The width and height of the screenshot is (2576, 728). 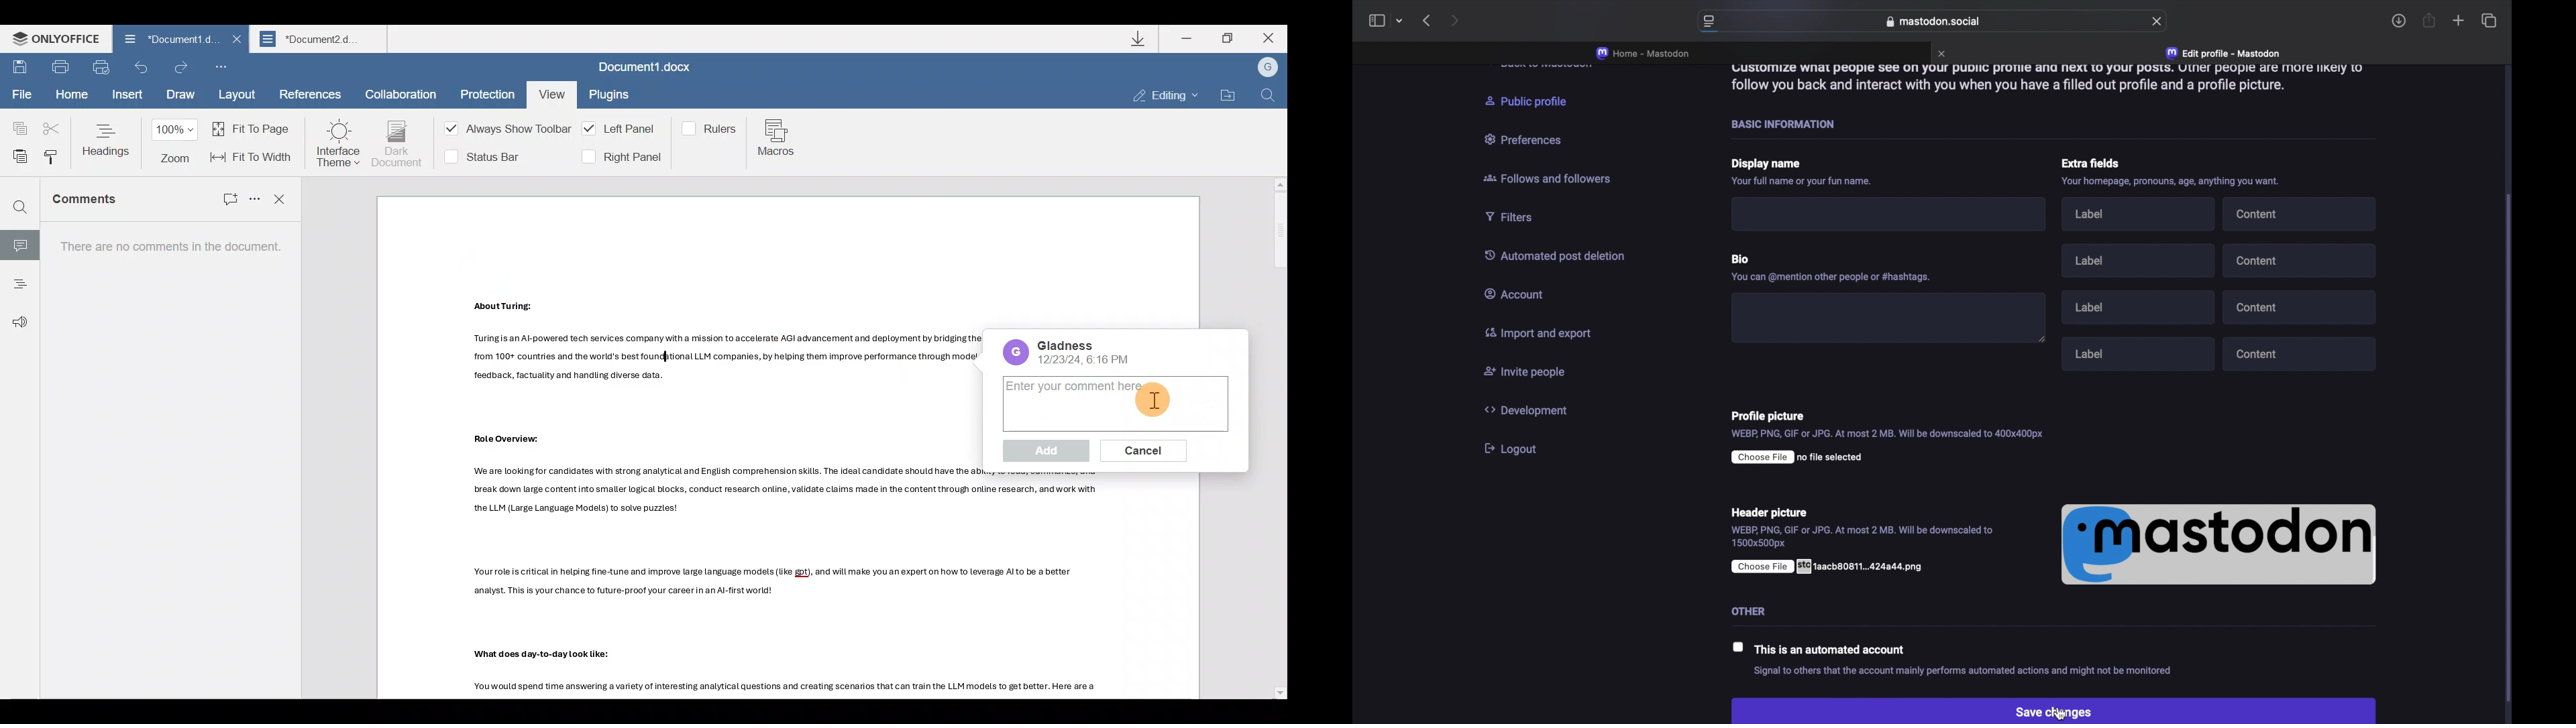 I want to click on label, so click(x=2141, y=216).